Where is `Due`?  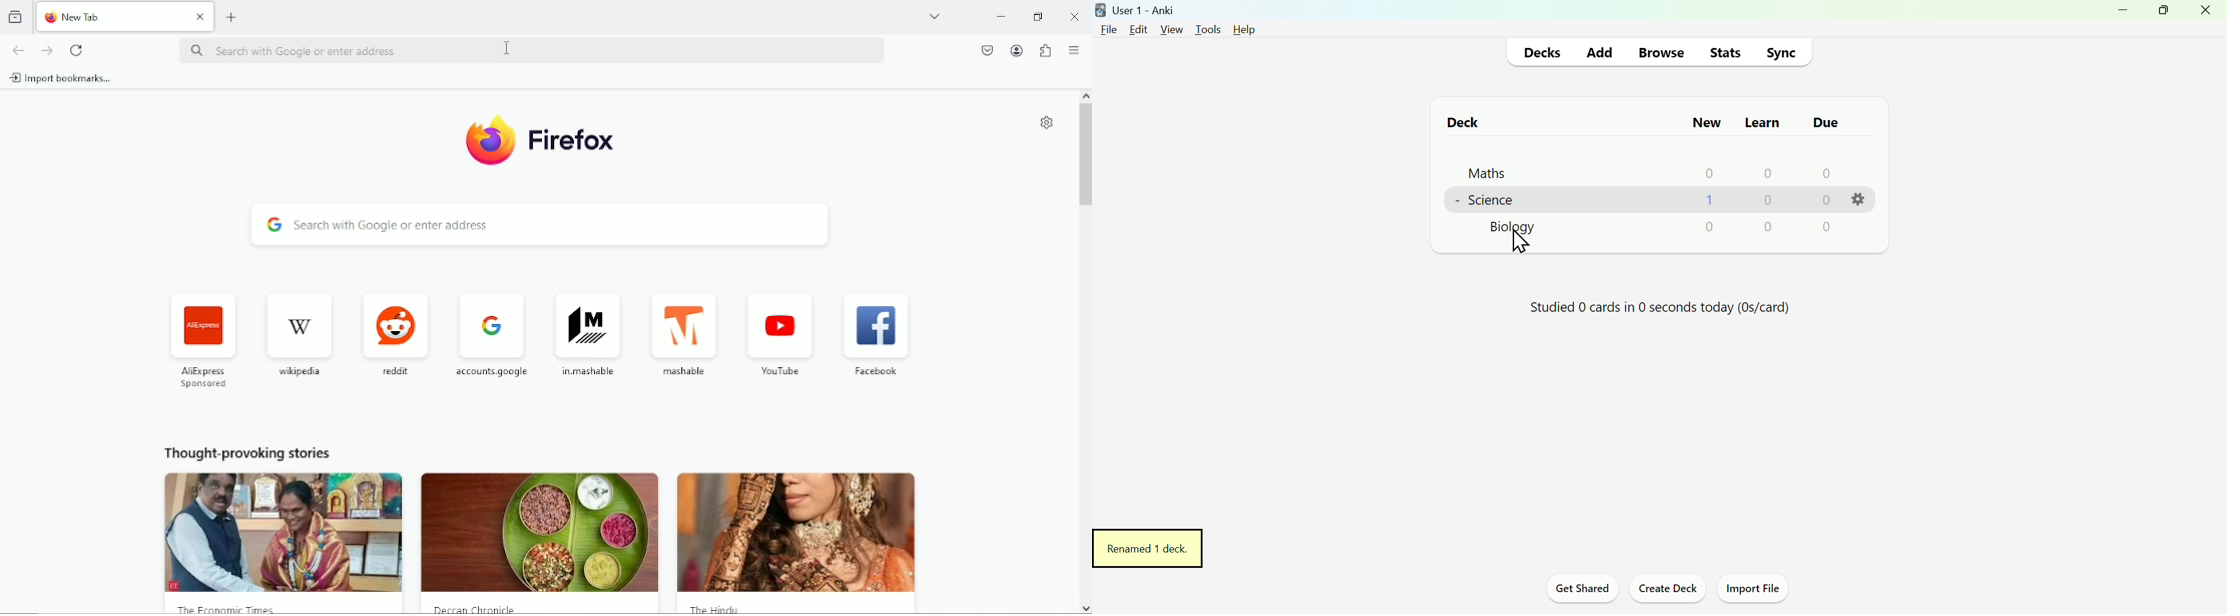 Due is located at coordinates (1823, 122).